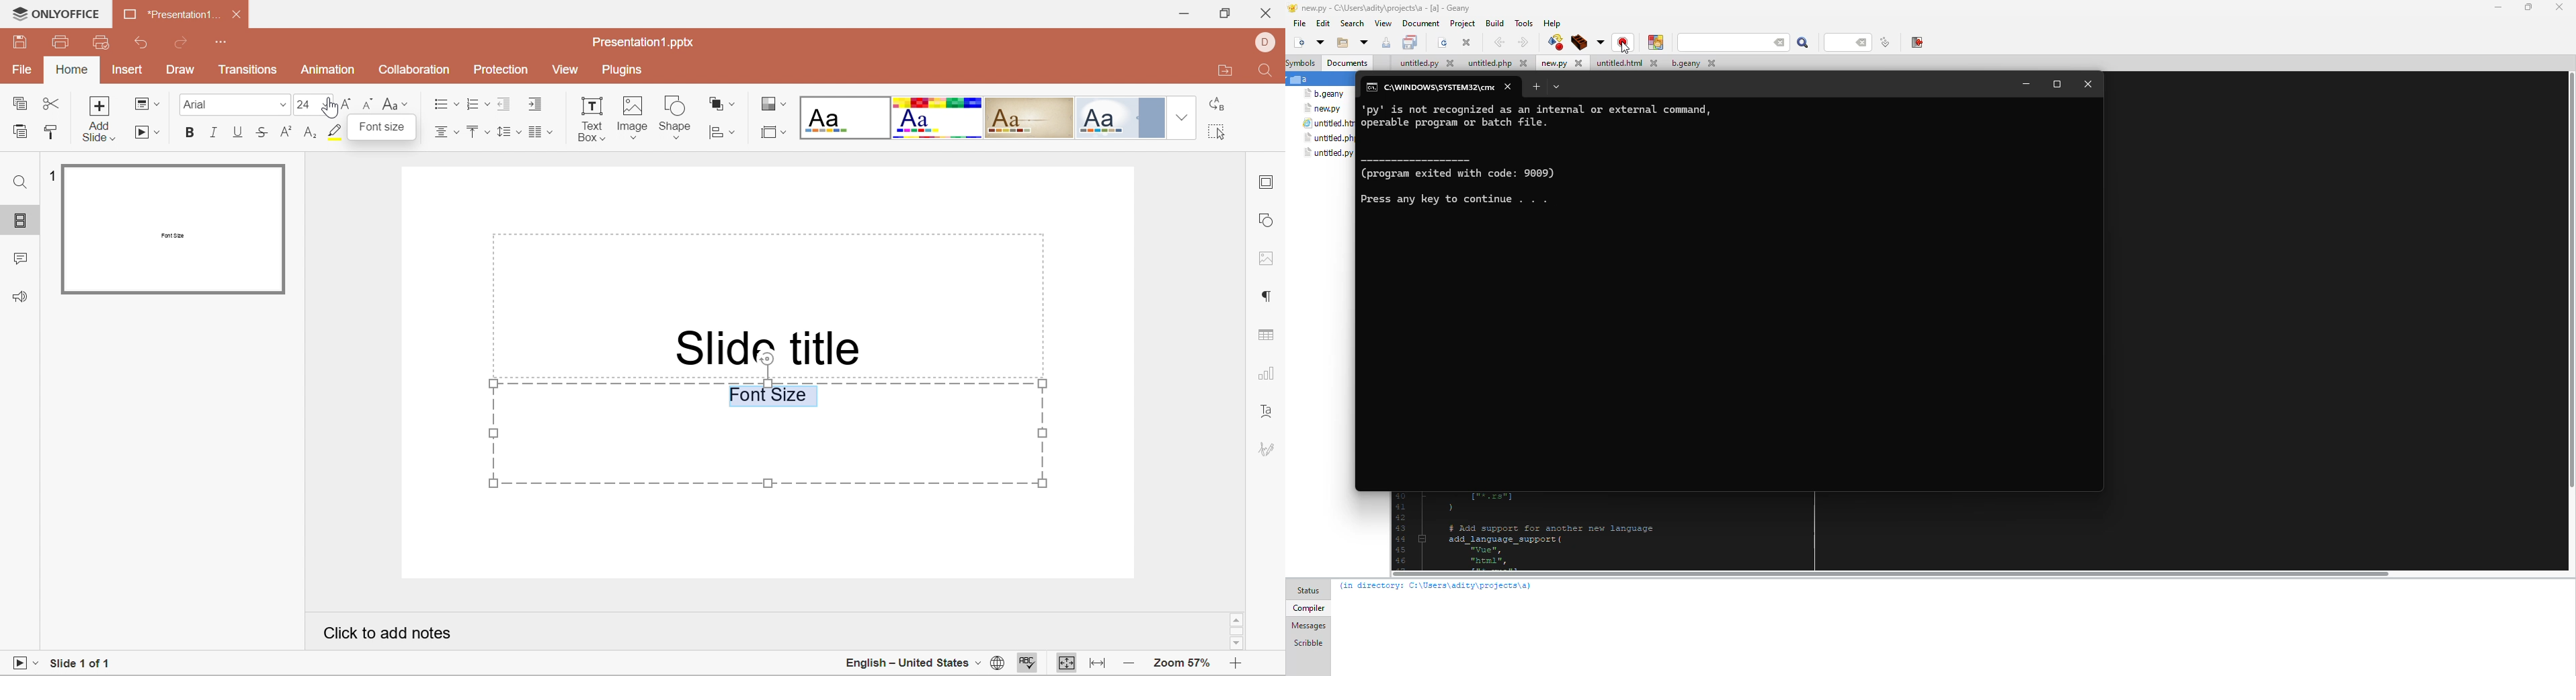 This screenshot has height=700, width=2576. I want to click on Copy style, so click(52, 134).